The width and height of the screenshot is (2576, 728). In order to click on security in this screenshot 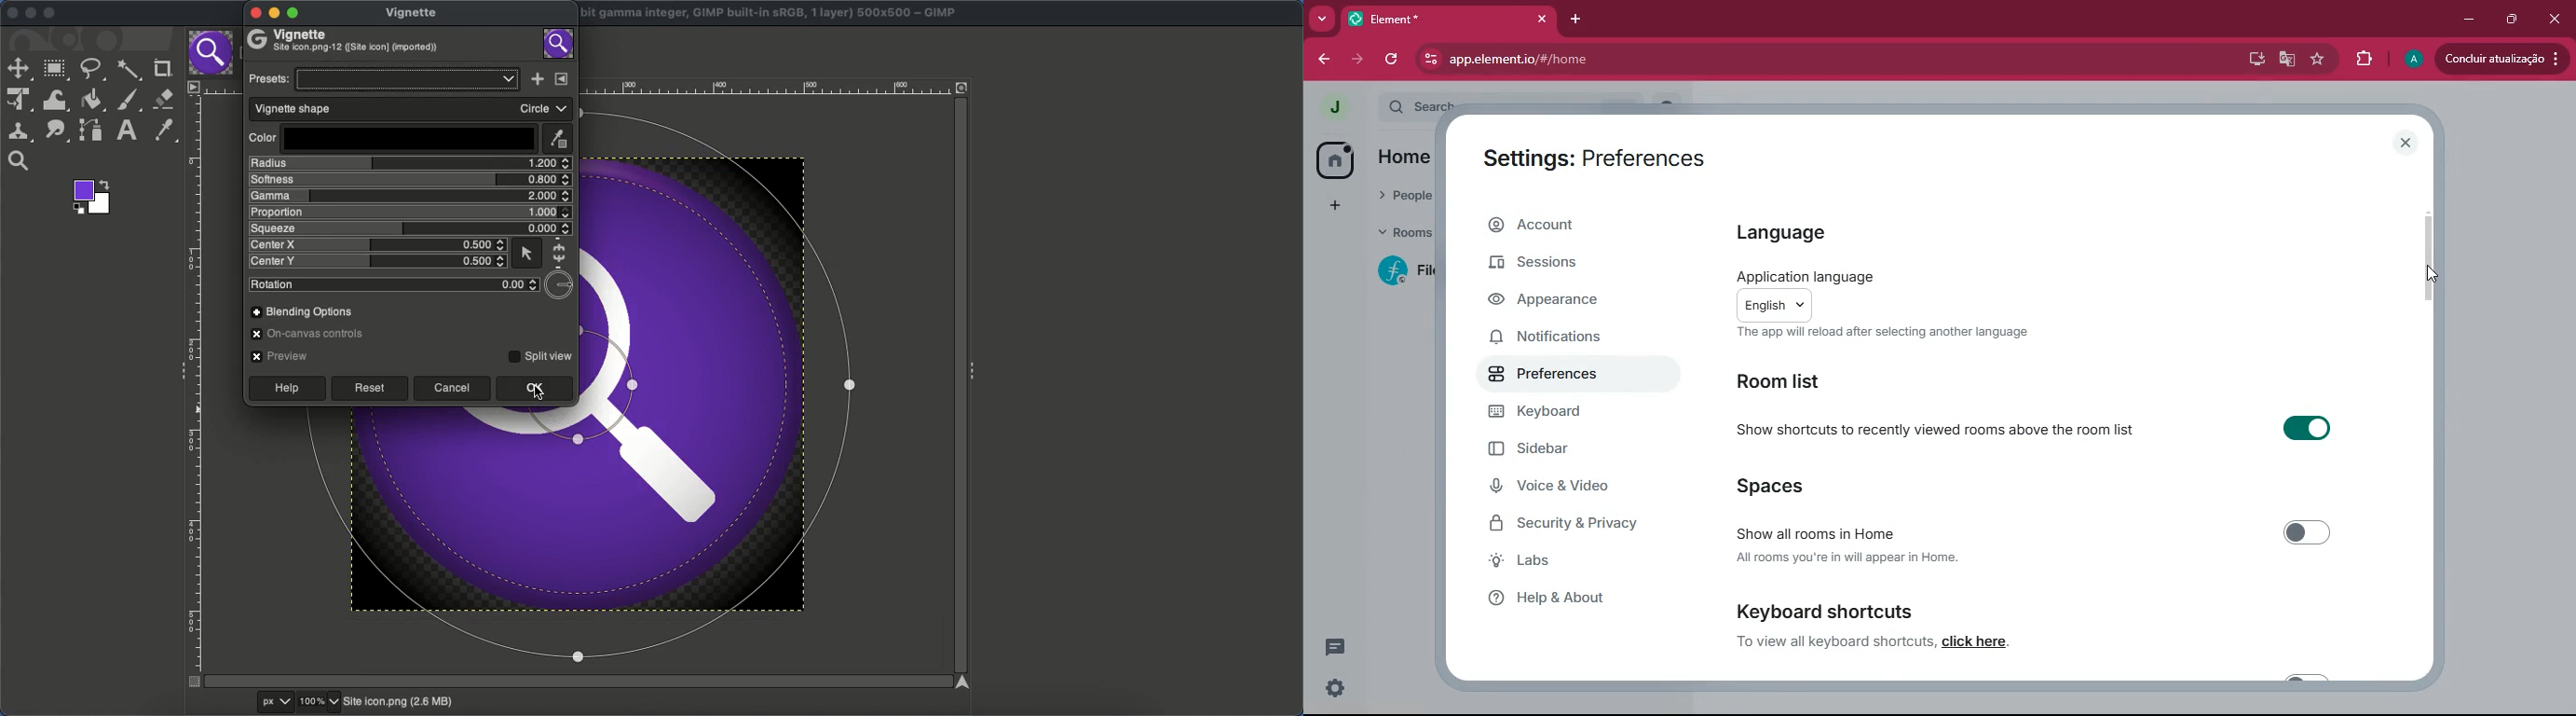, I will do `click(1579, 528)`.